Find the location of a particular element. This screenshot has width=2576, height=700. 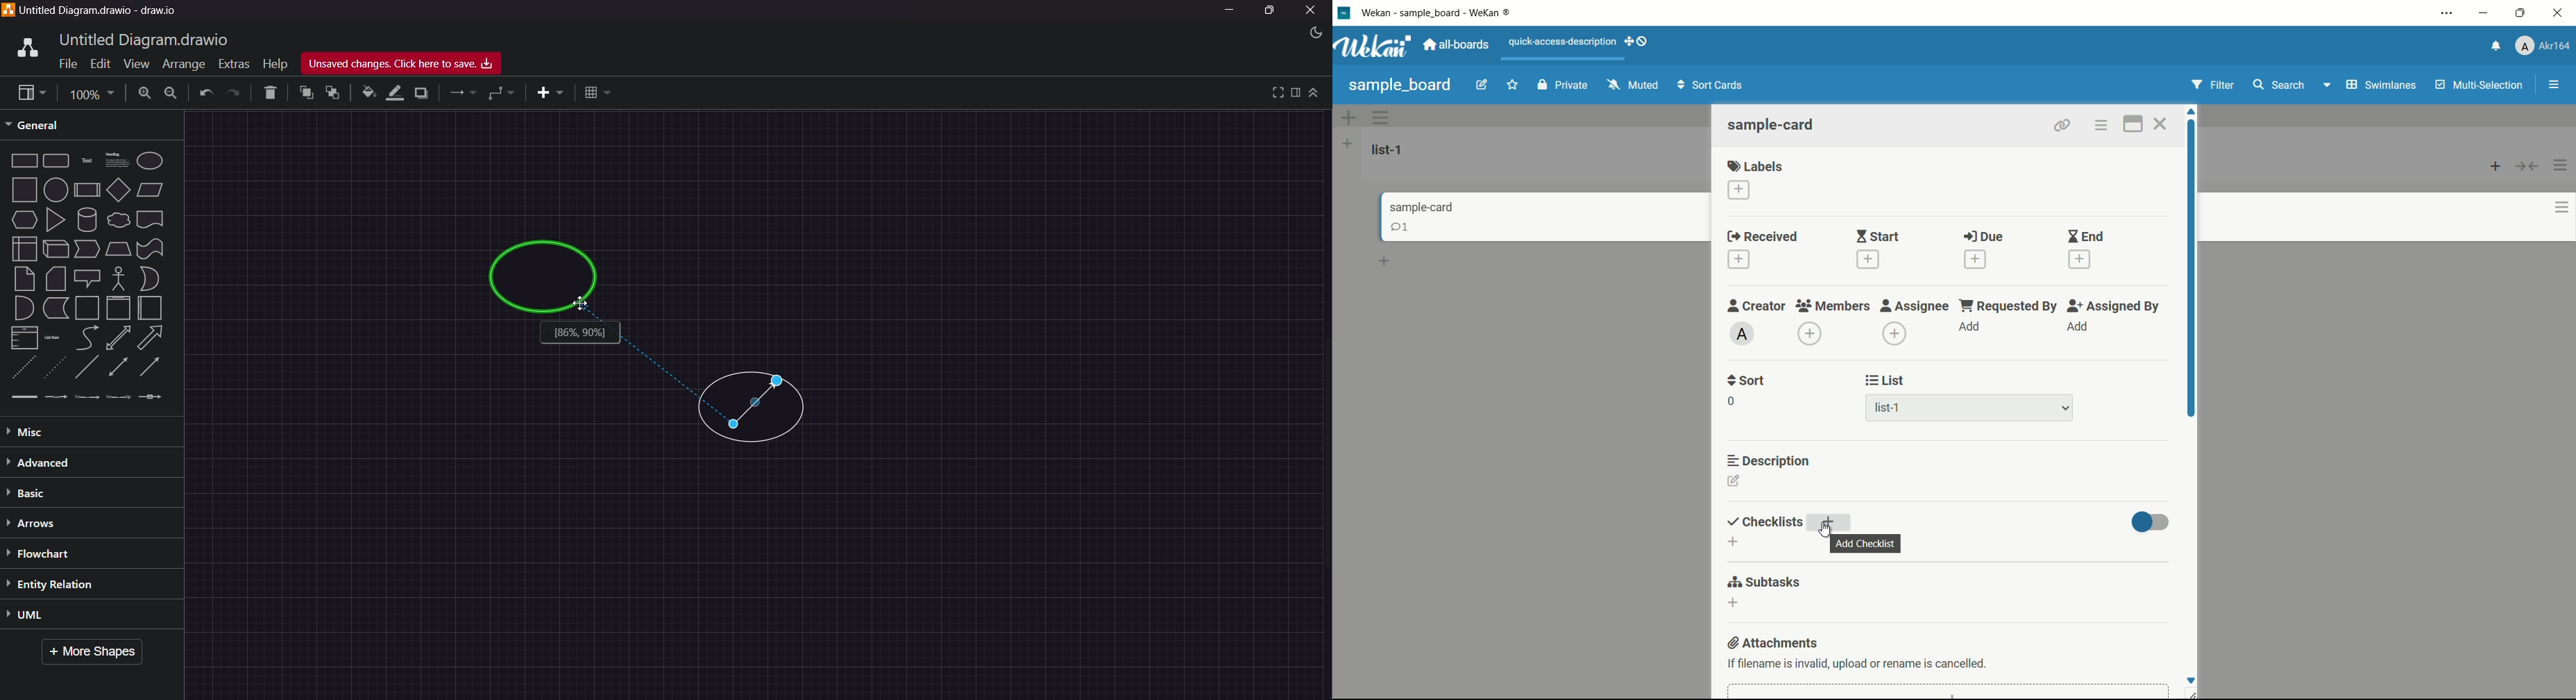

all boards is located at coordinates (1458, 45).